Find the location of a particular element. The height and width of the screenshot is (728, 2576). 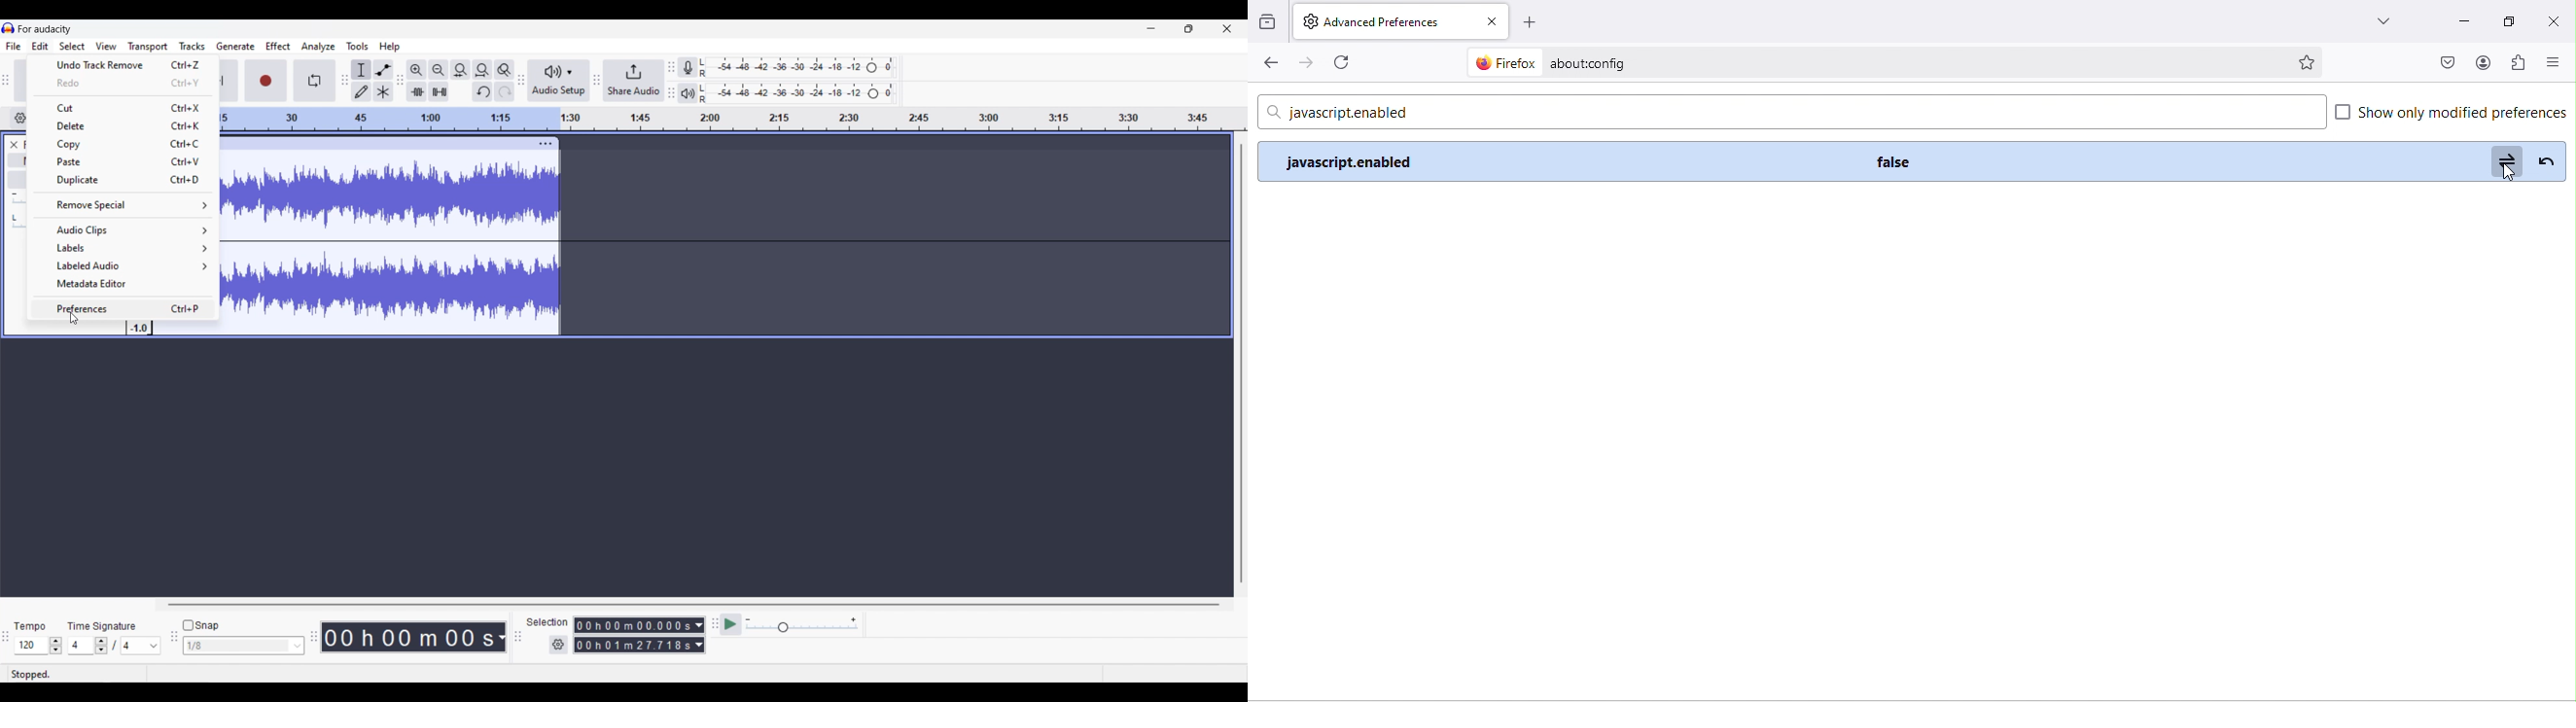

close or open sidebar is located at coordinates (2558, 62).